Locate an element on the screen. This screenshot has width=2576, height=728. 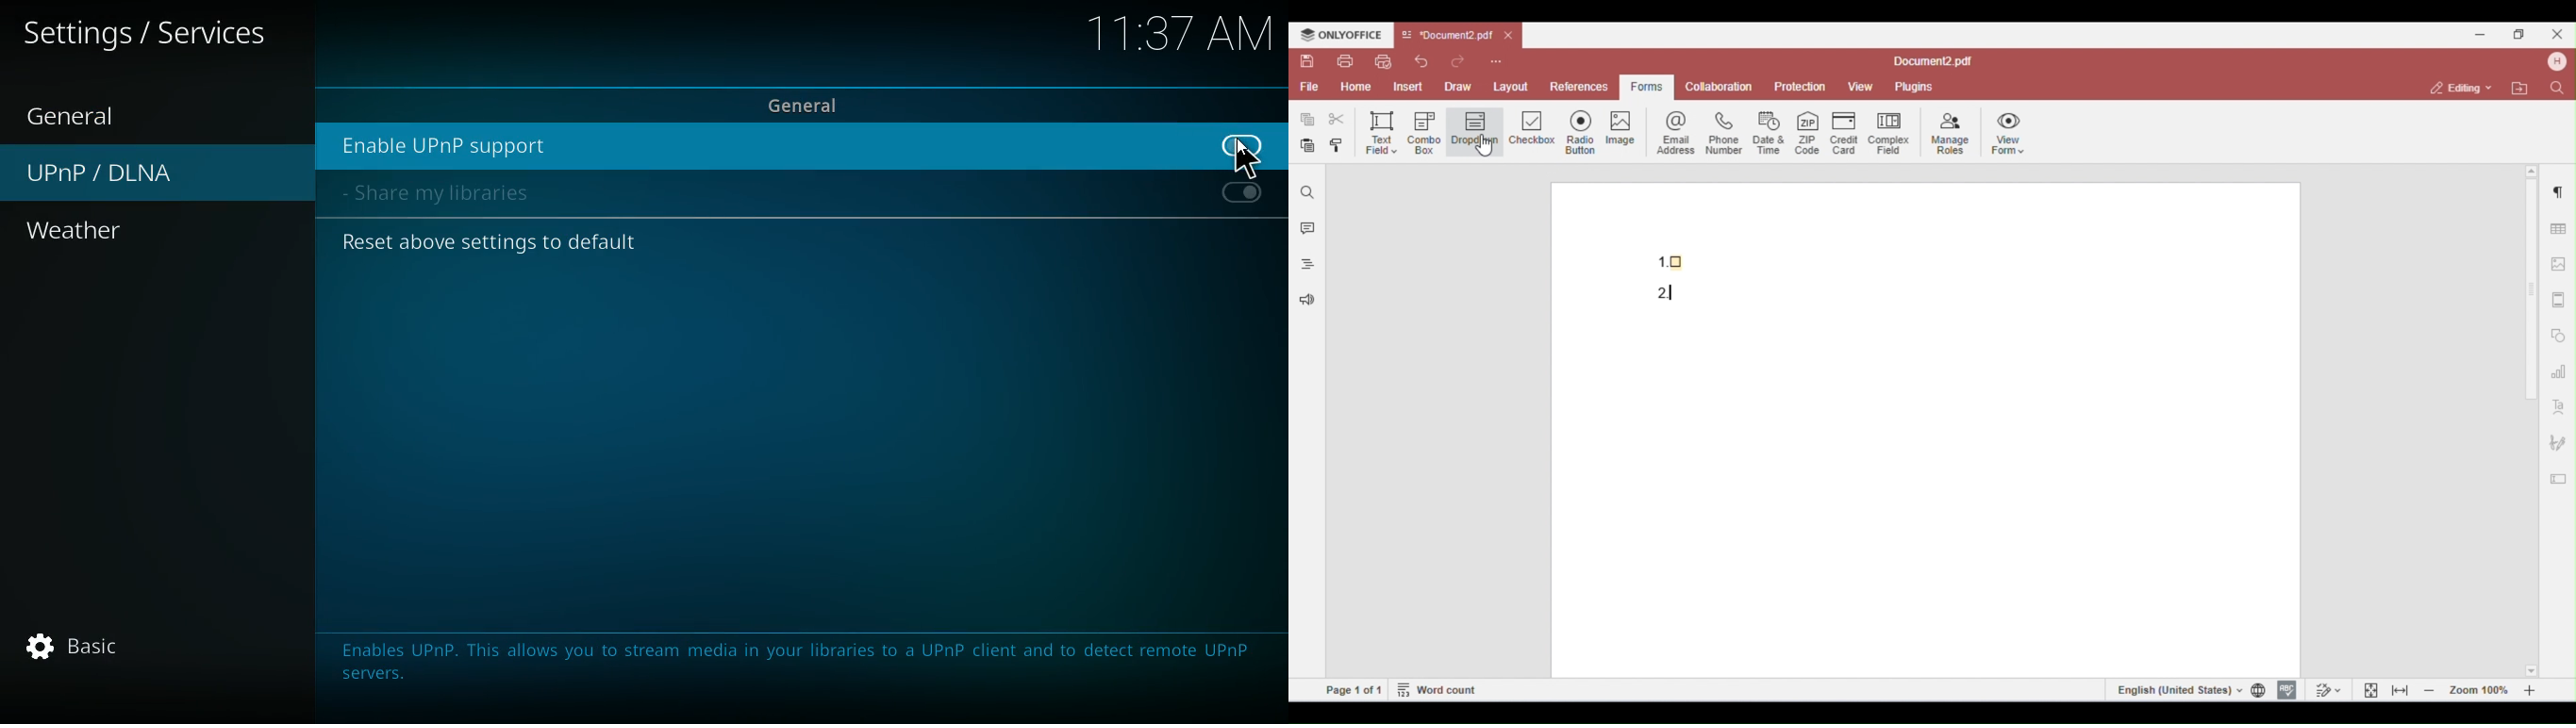
share my libraries is located at coordinates (449, 194).